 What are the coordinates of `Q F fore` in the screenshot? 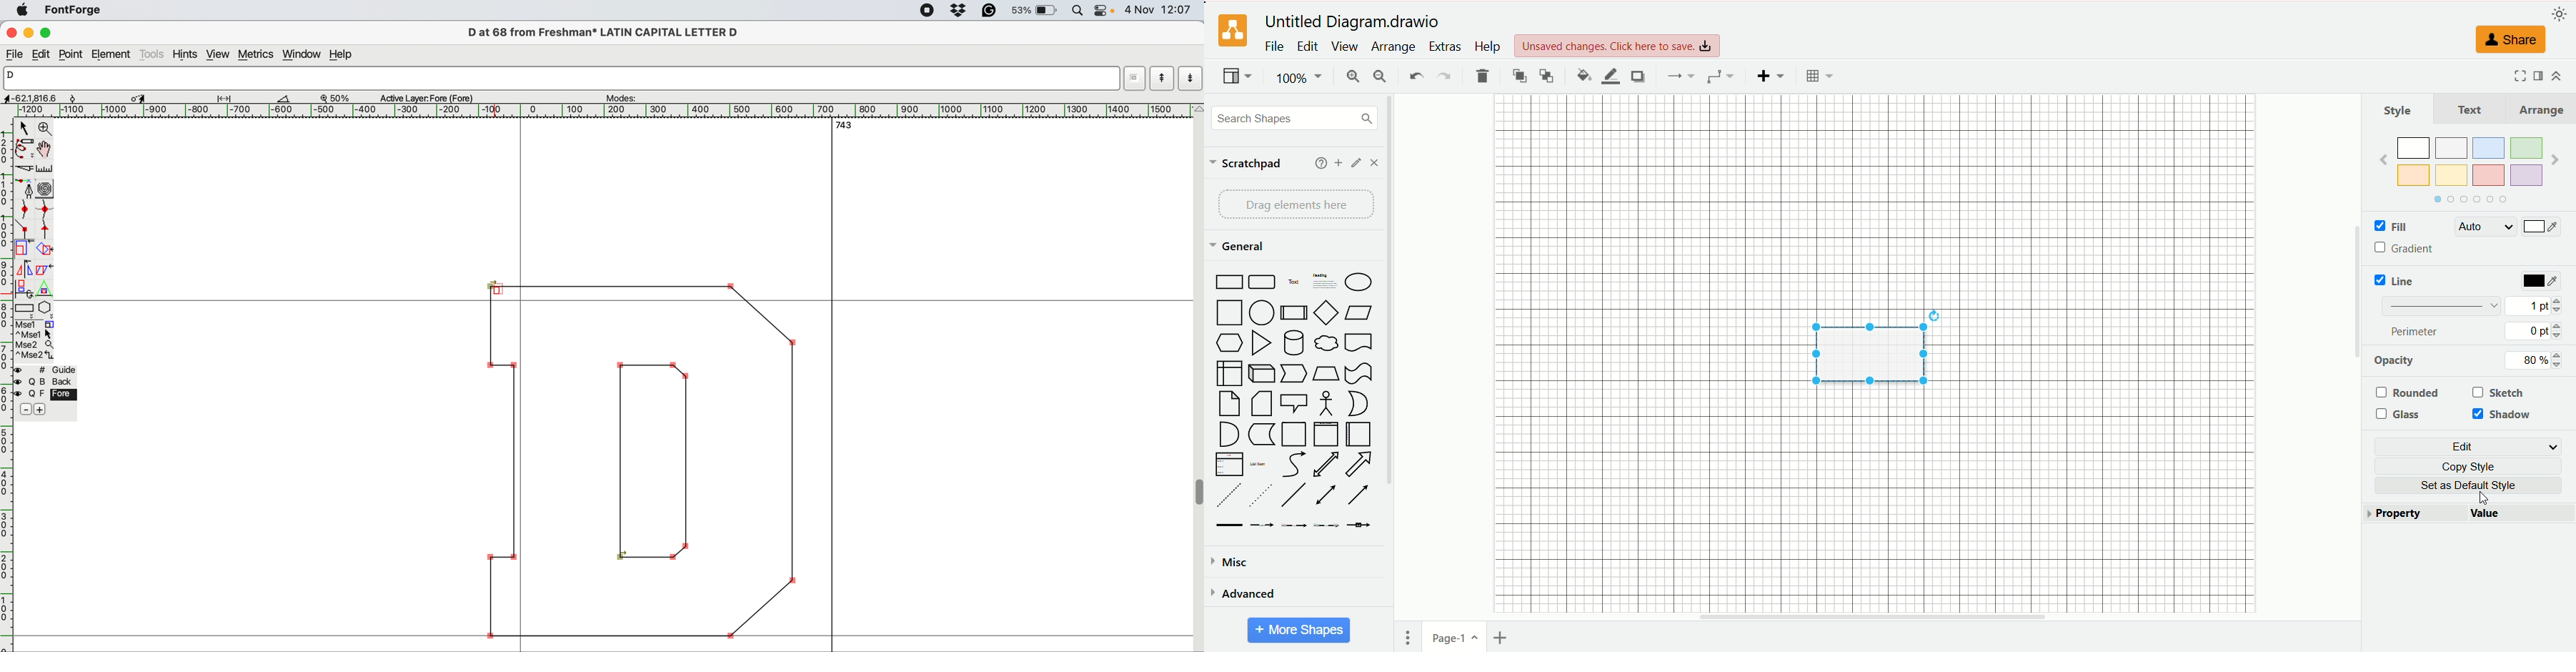 It's located at (48, 396).